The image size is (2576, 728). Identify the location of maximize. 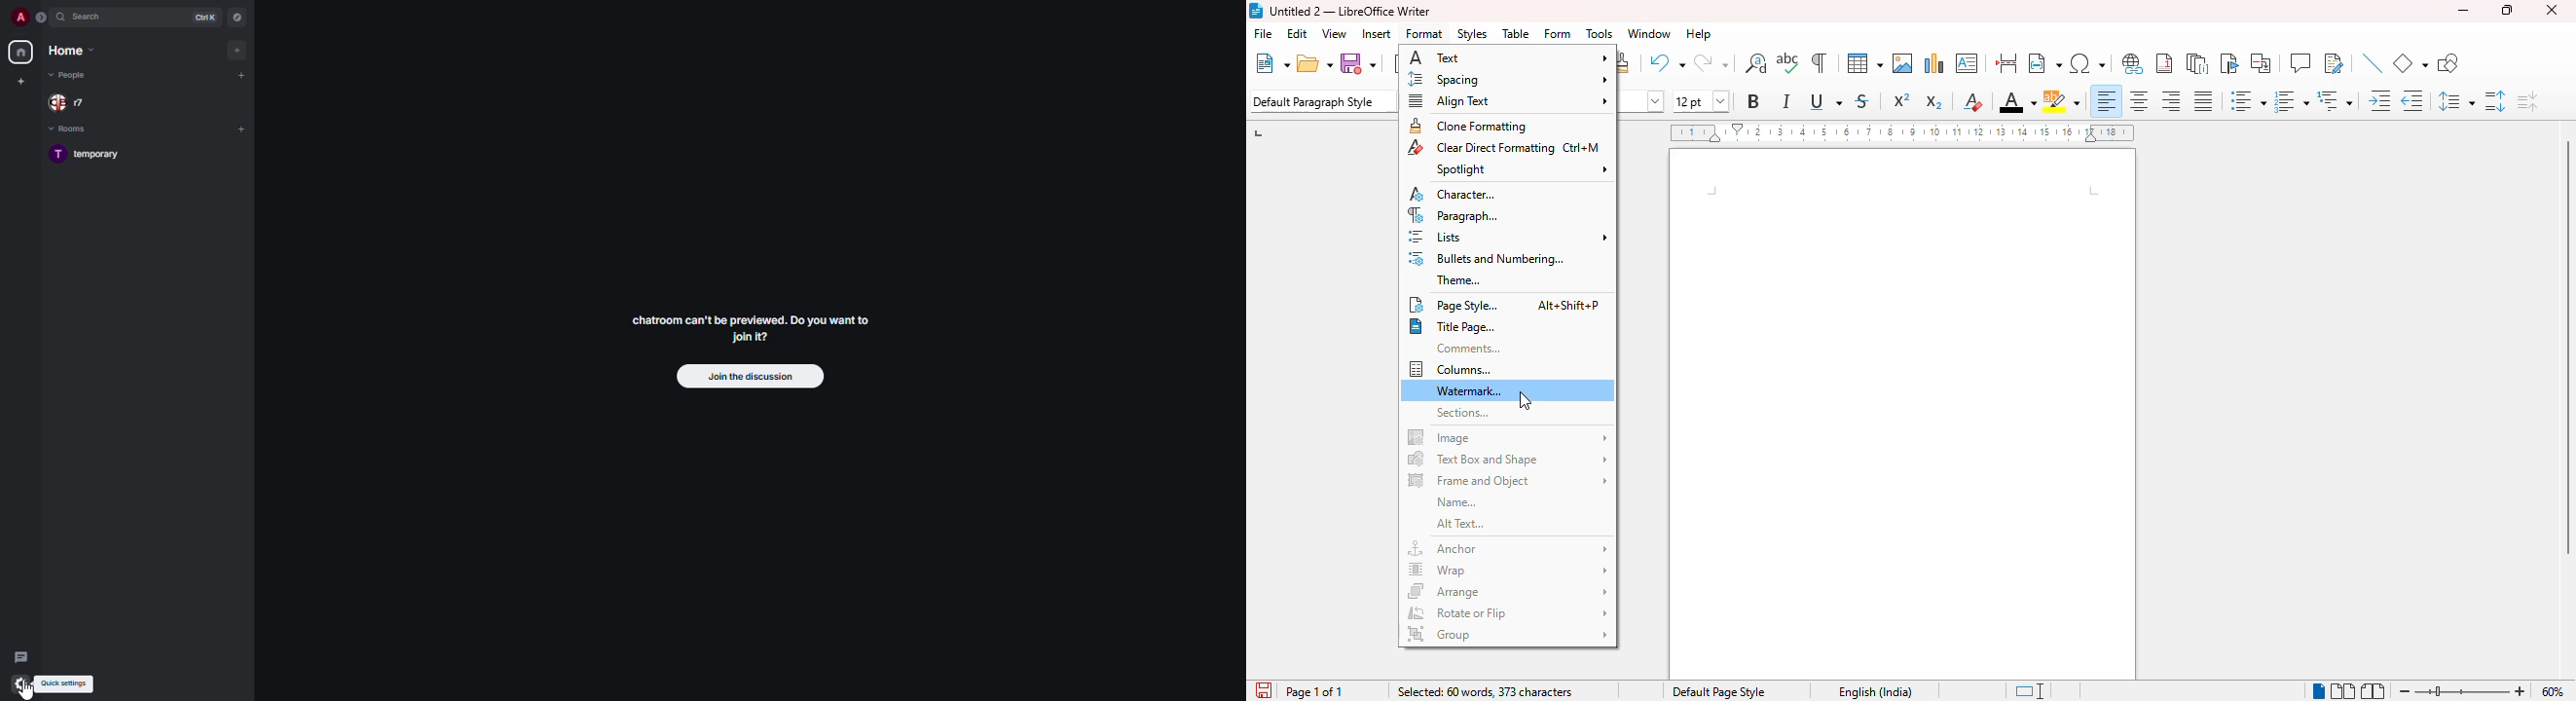
(2508, 10).